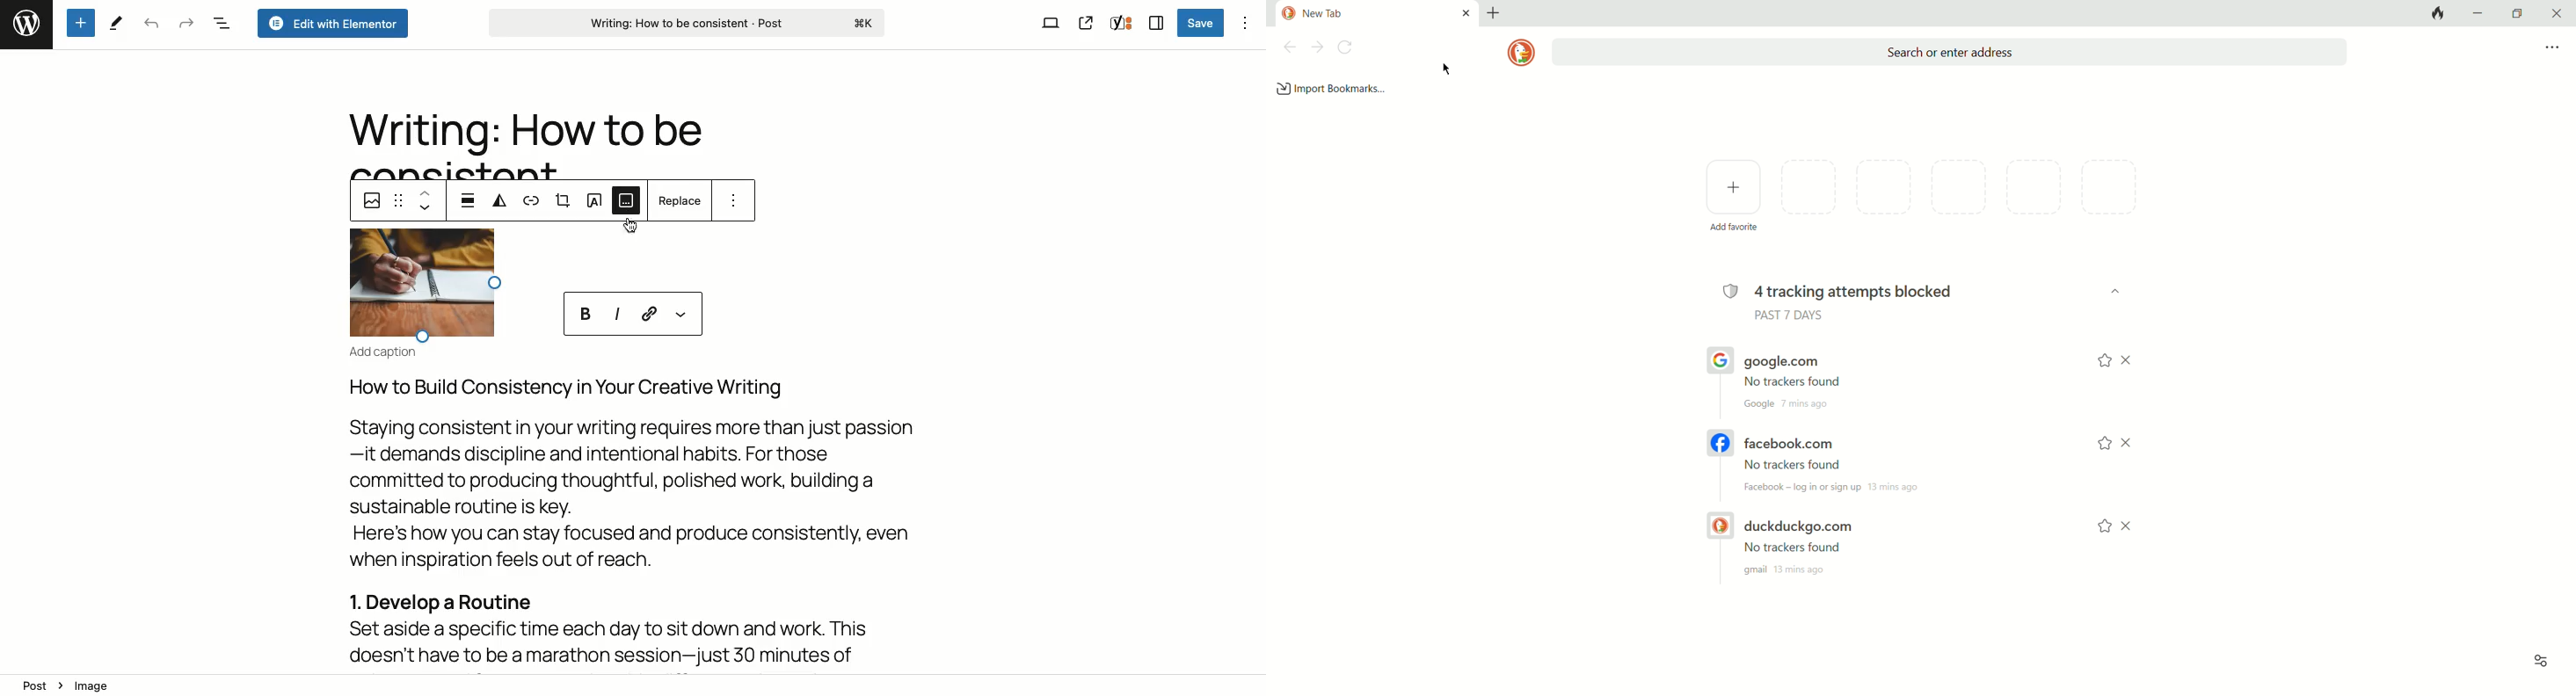  What do you see at coordinates (1153, 24) in the screenshot?
I see `Sidebar` at bounding box center [1153, 24].